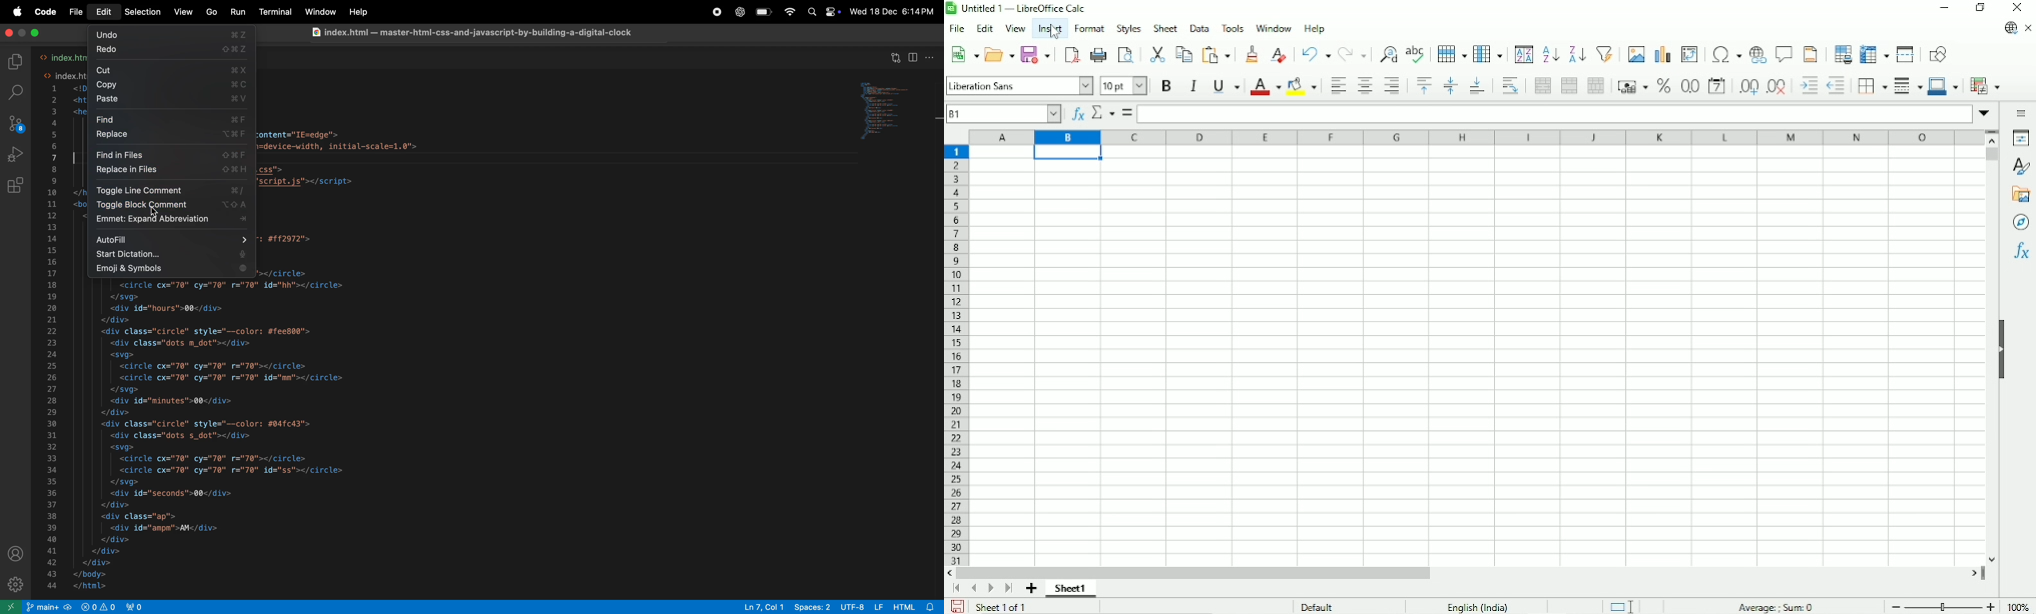  I want to click on options, so click(931, 56).